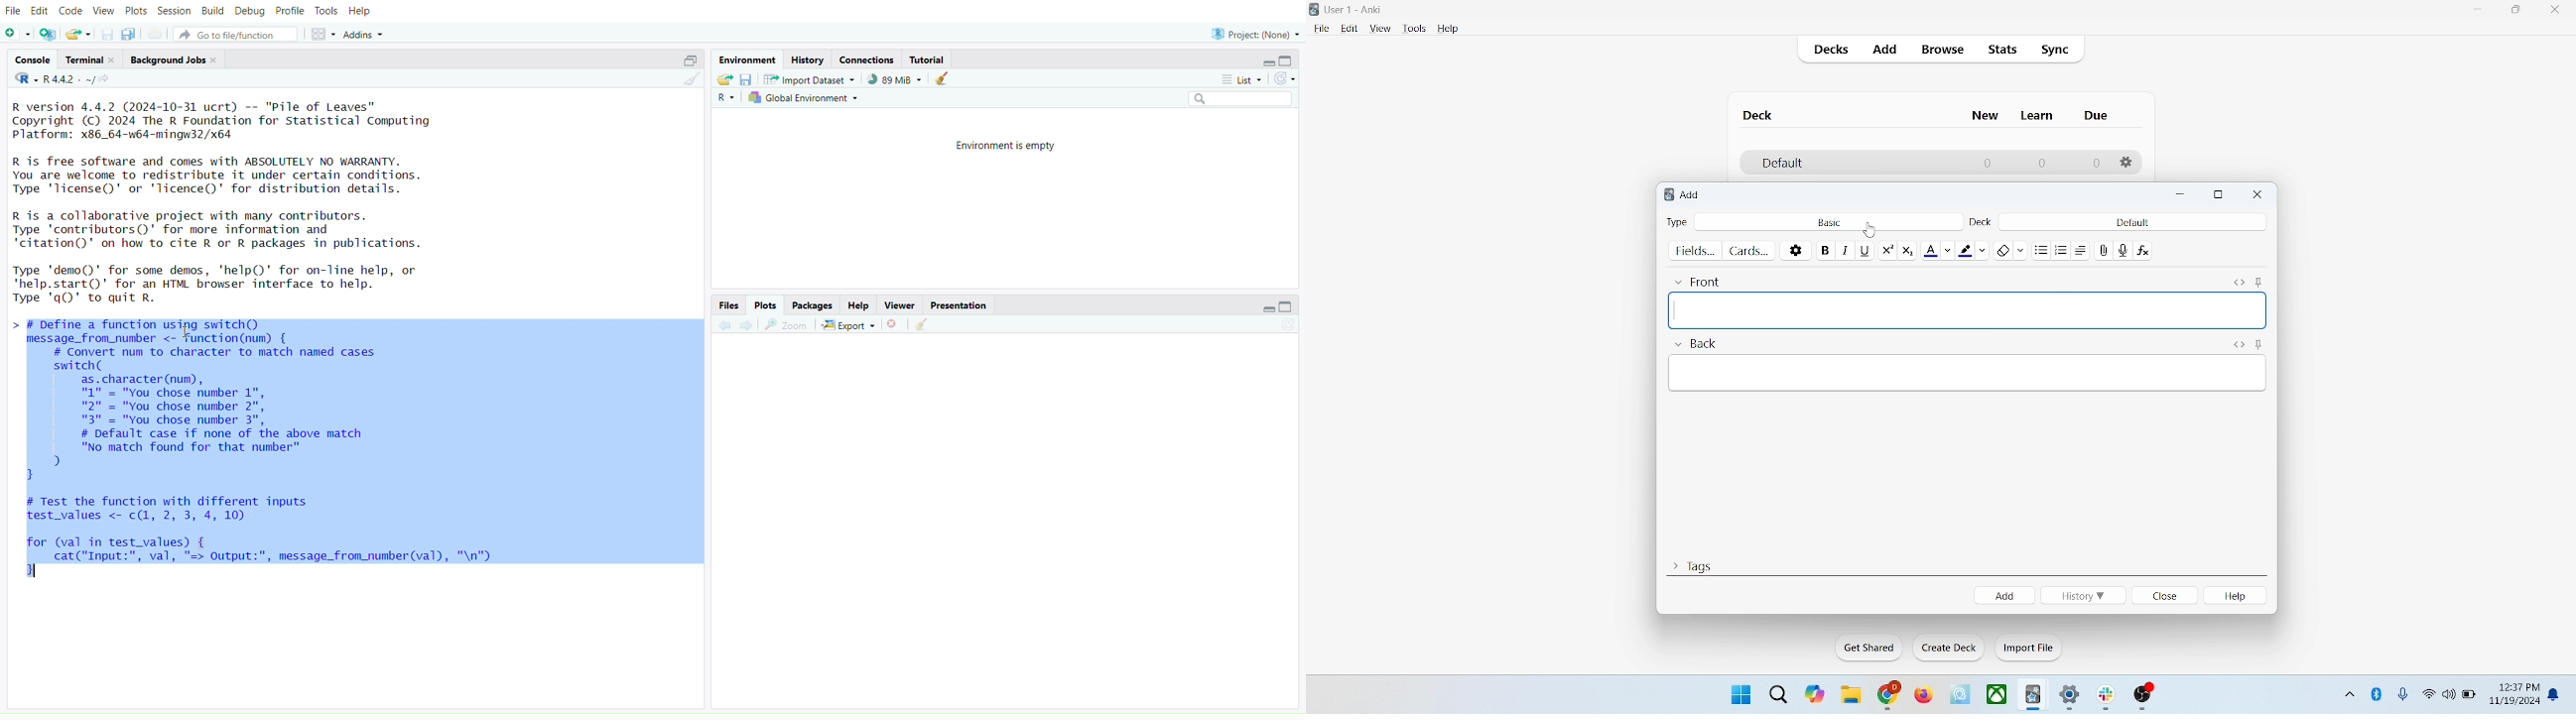  What do you see at coordinates (2183, 195) in the screenshot?
I see `minimize` at bounding box center [2183, 195].